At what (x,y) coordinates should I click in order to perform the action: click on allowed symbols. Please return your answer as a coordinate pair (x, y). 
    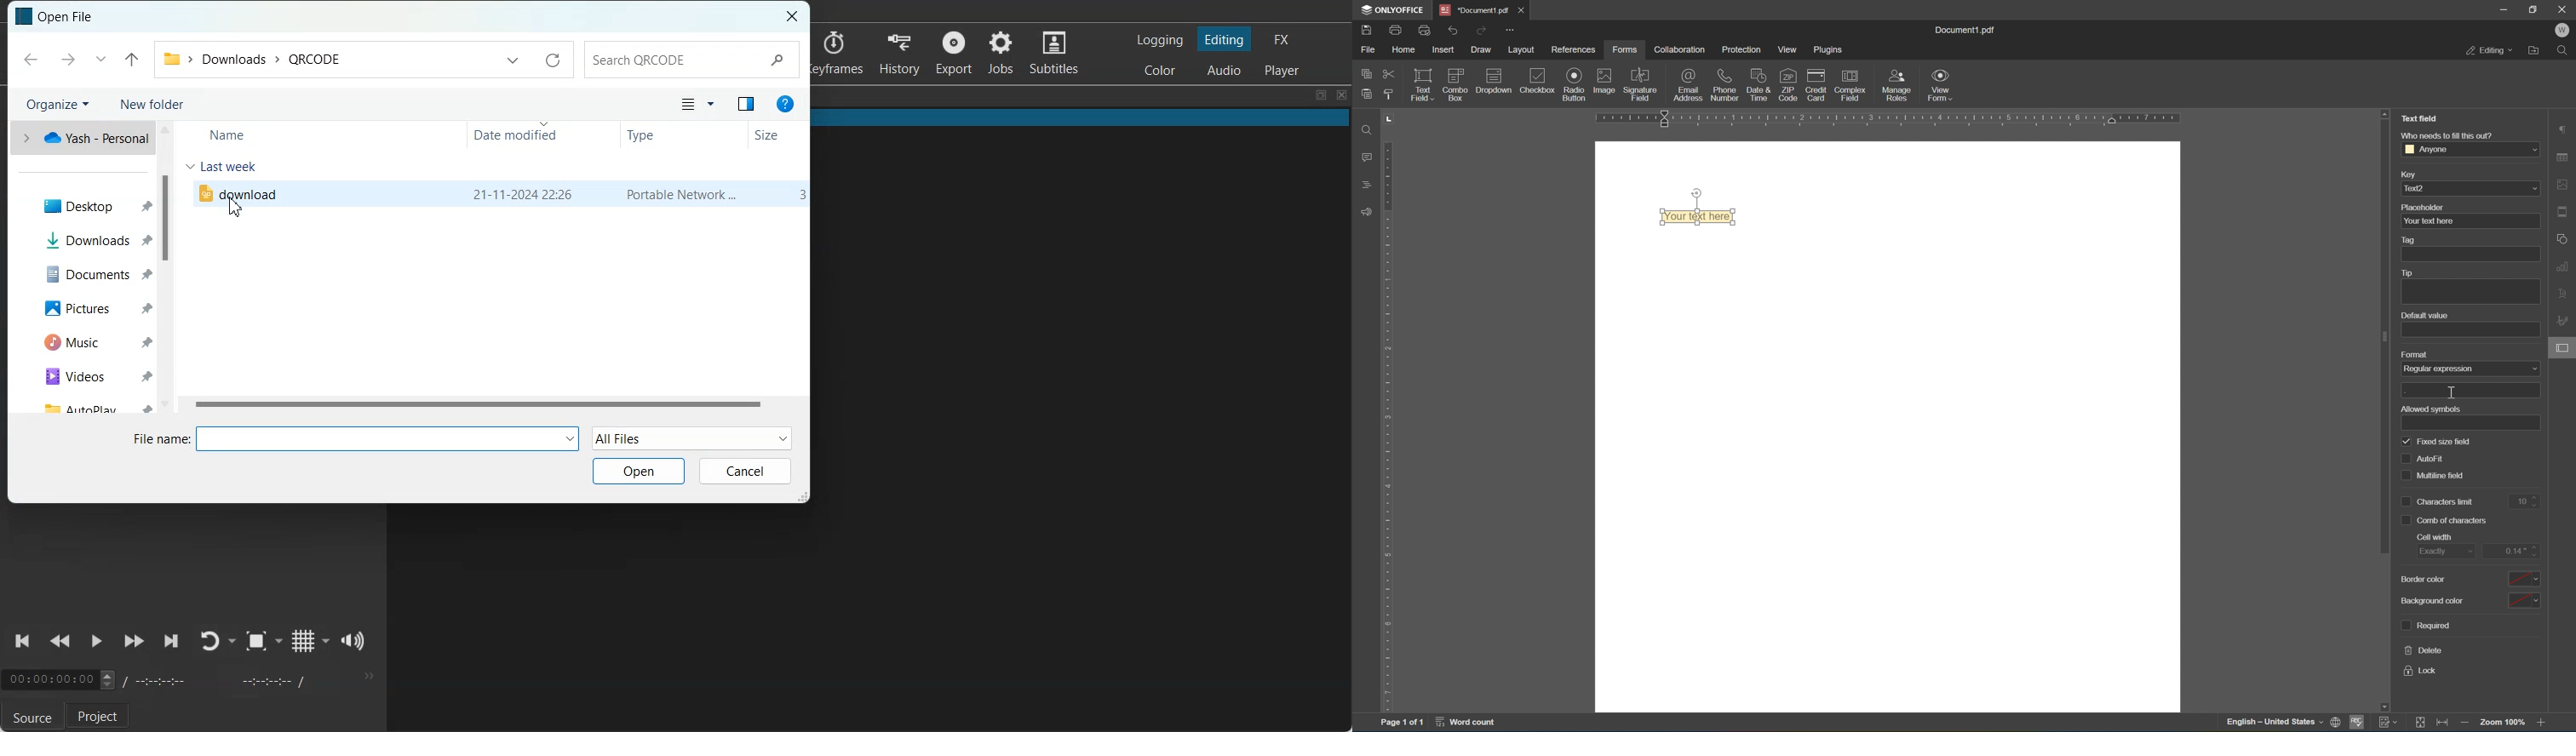
    Looking at the image, I should click on (2433, 409).